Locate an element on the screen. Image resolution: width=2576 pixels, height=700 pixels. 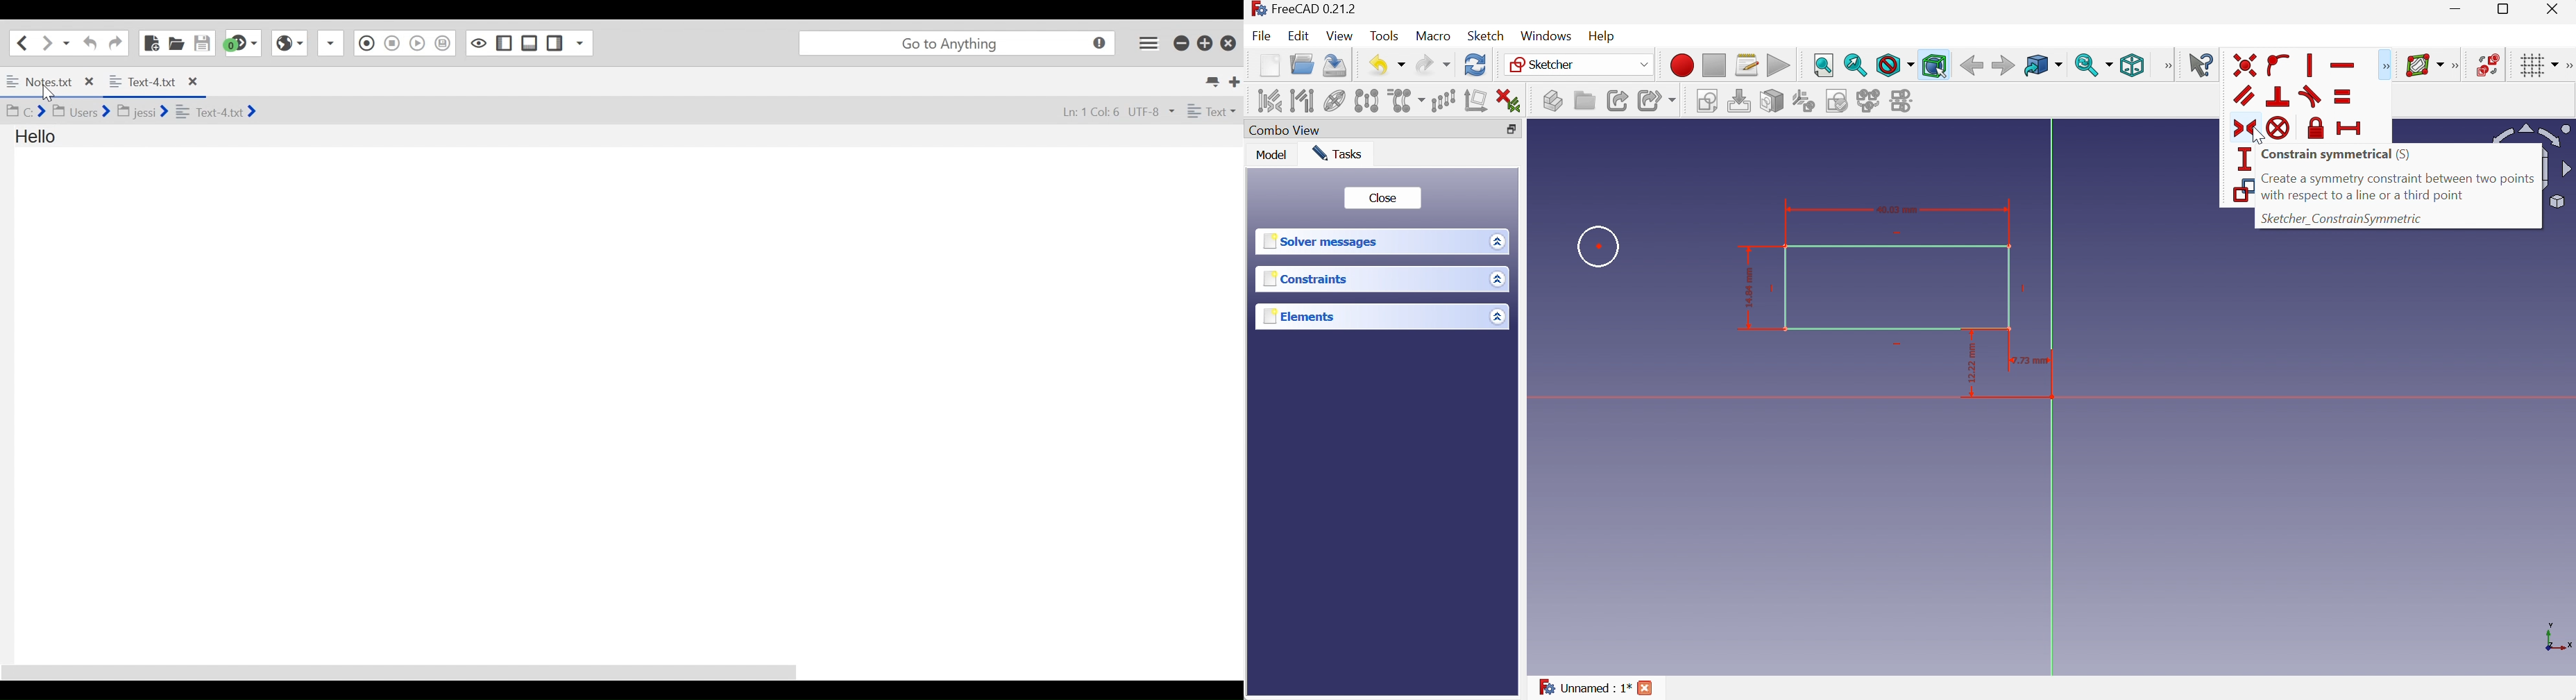
Play Last Macro is located at coordinates (418, 45).